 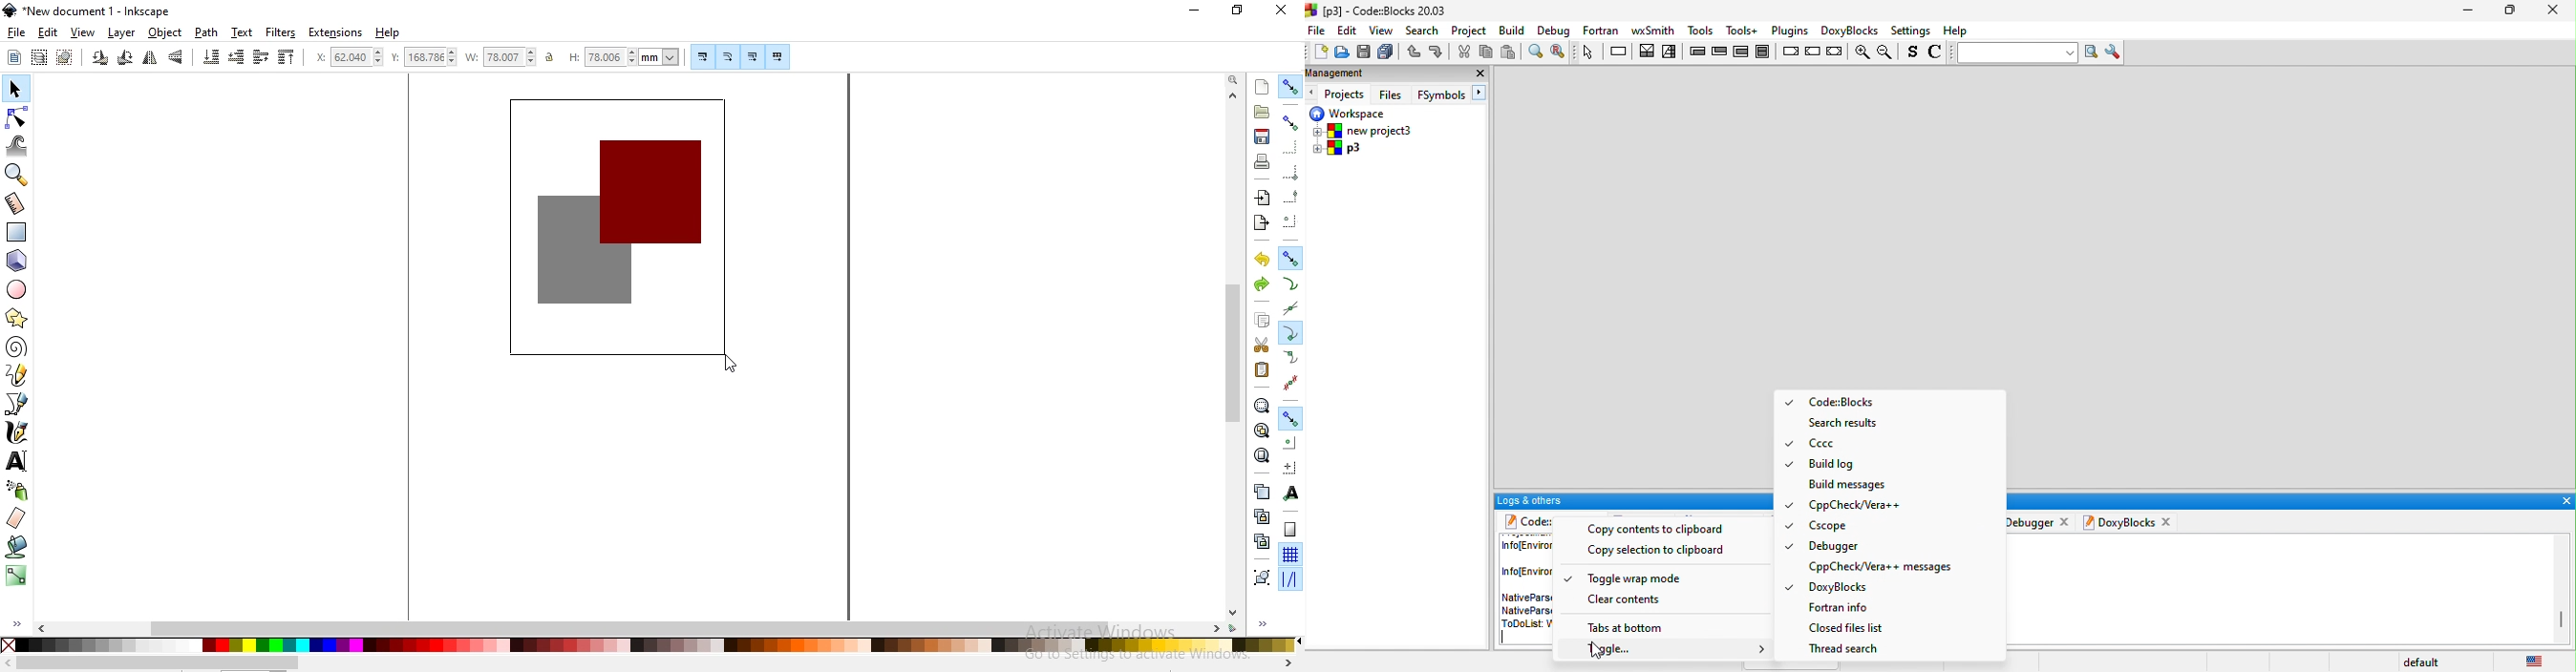 What do you see at coordinates (19, 318) in the screenshot?
I see `create stars and polygon` at bounding box center [19, 318].